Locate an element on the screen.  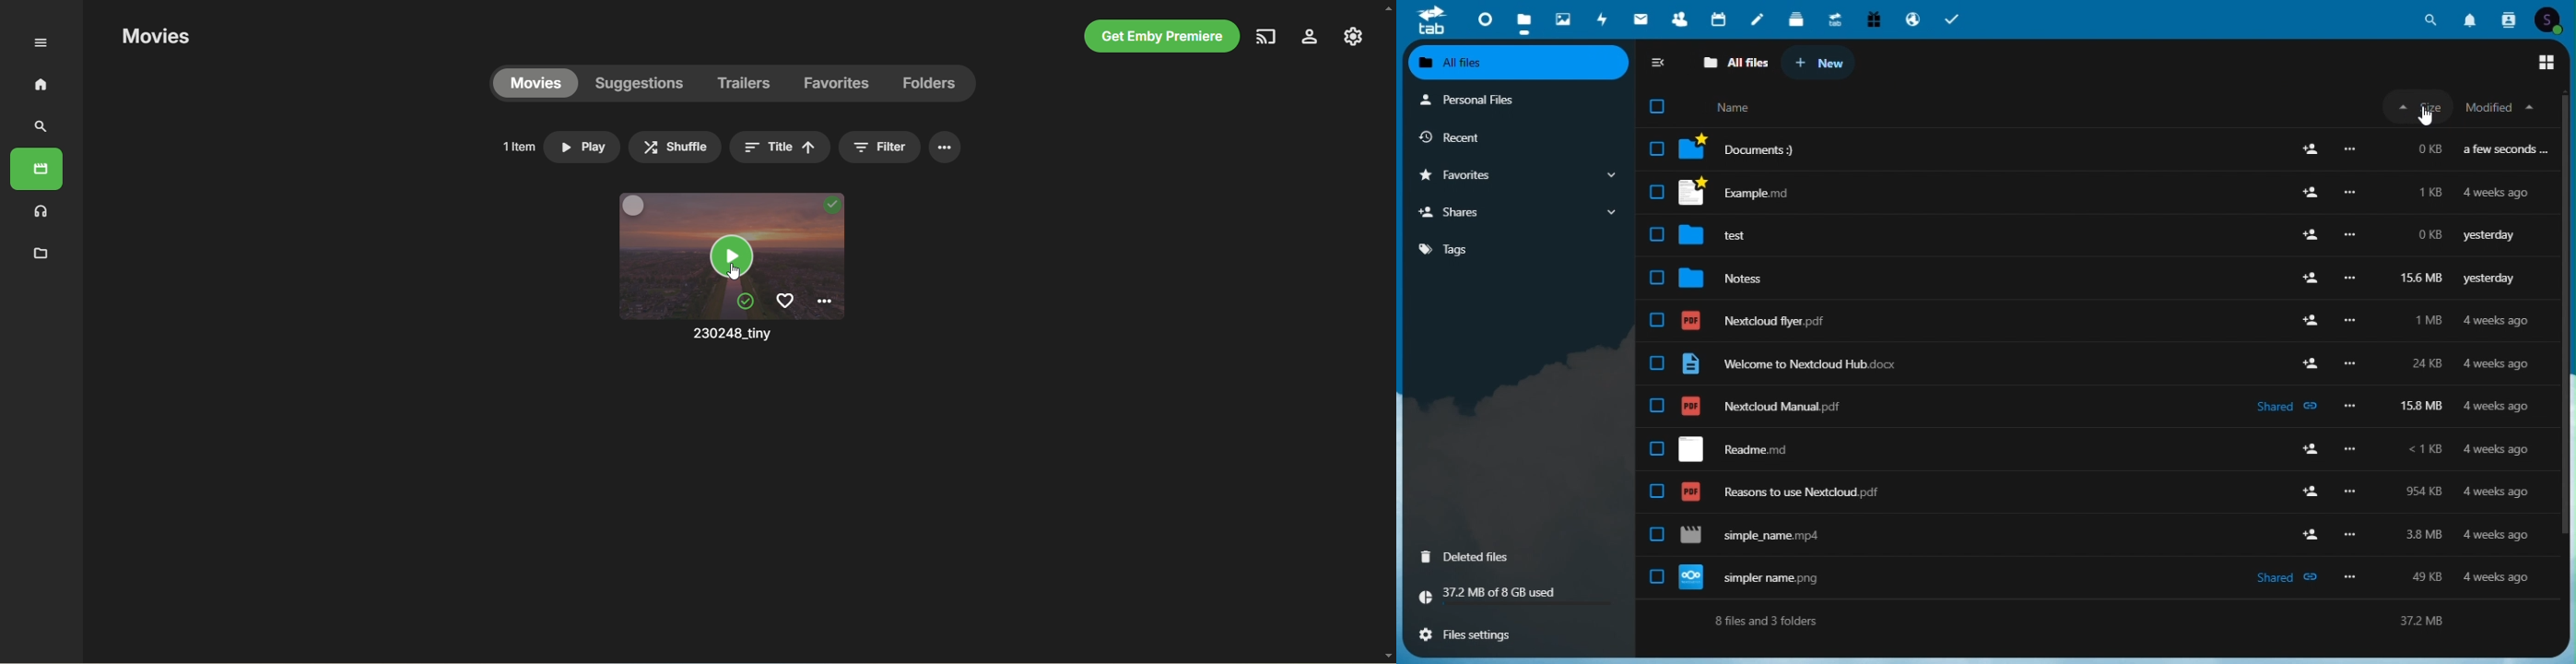
Personal is located at coordinates (1507, 102).